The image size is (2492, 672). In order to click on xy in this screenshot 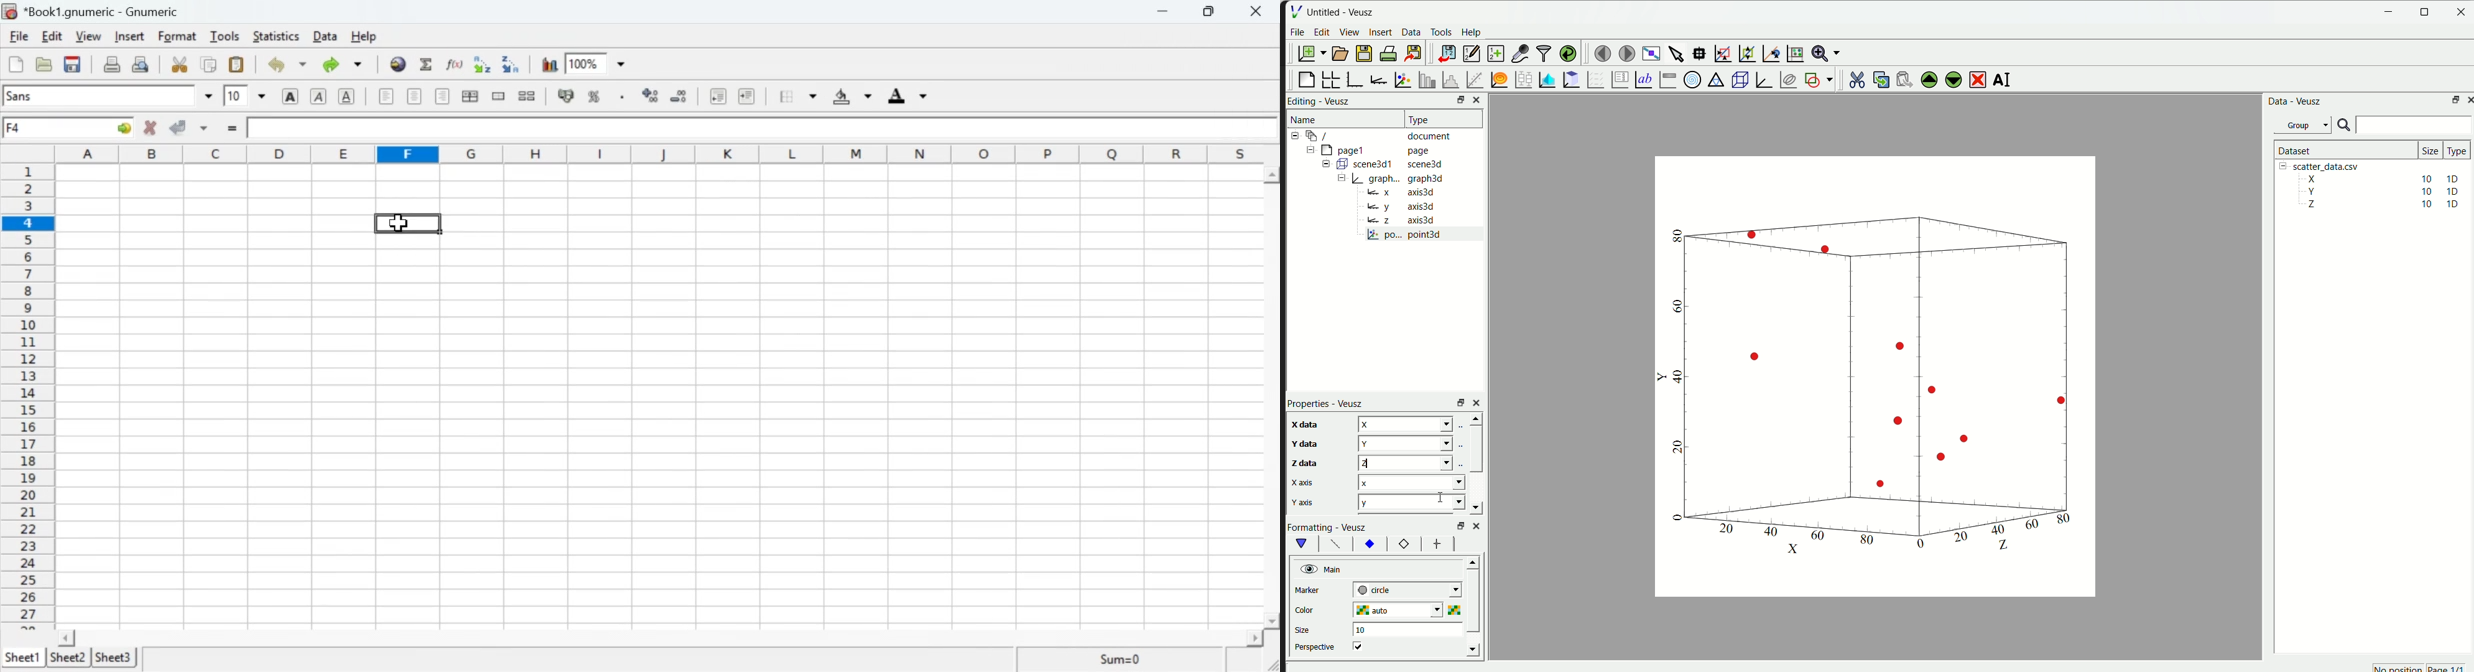, I will do `click(1370, 544)`.